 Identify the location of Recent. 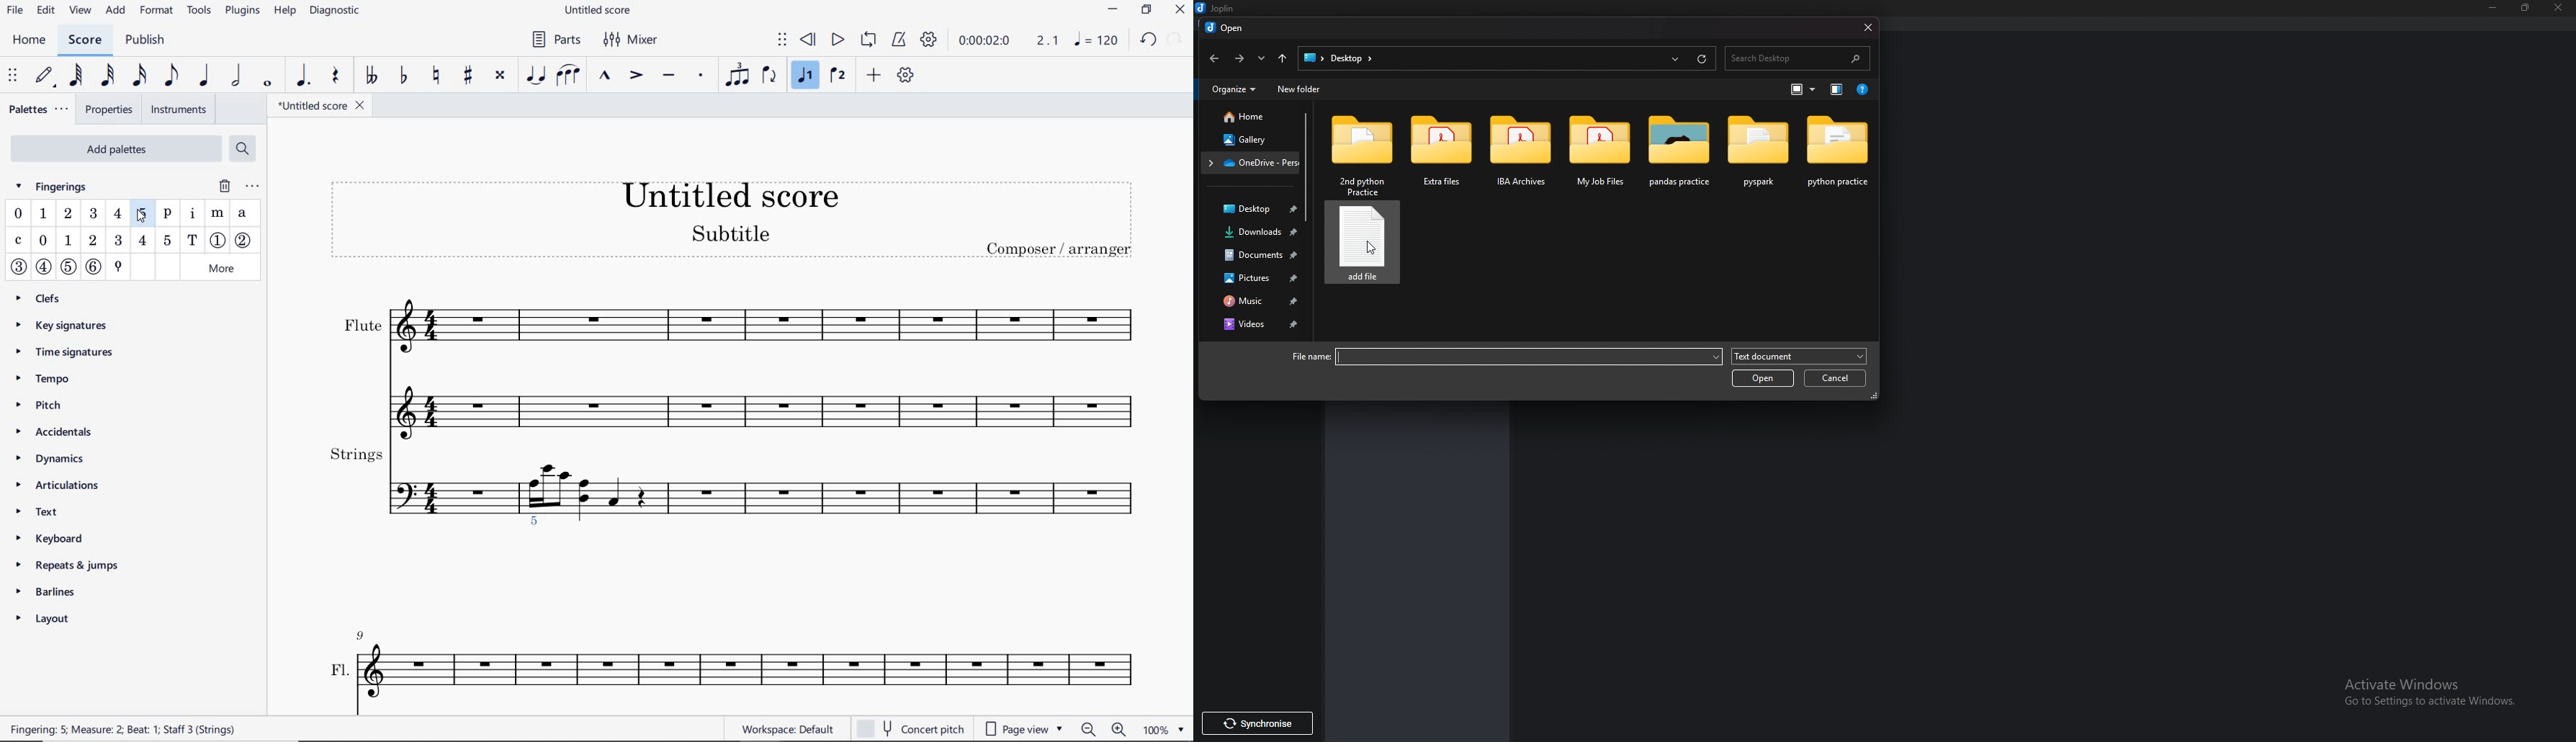
(1262, 59).